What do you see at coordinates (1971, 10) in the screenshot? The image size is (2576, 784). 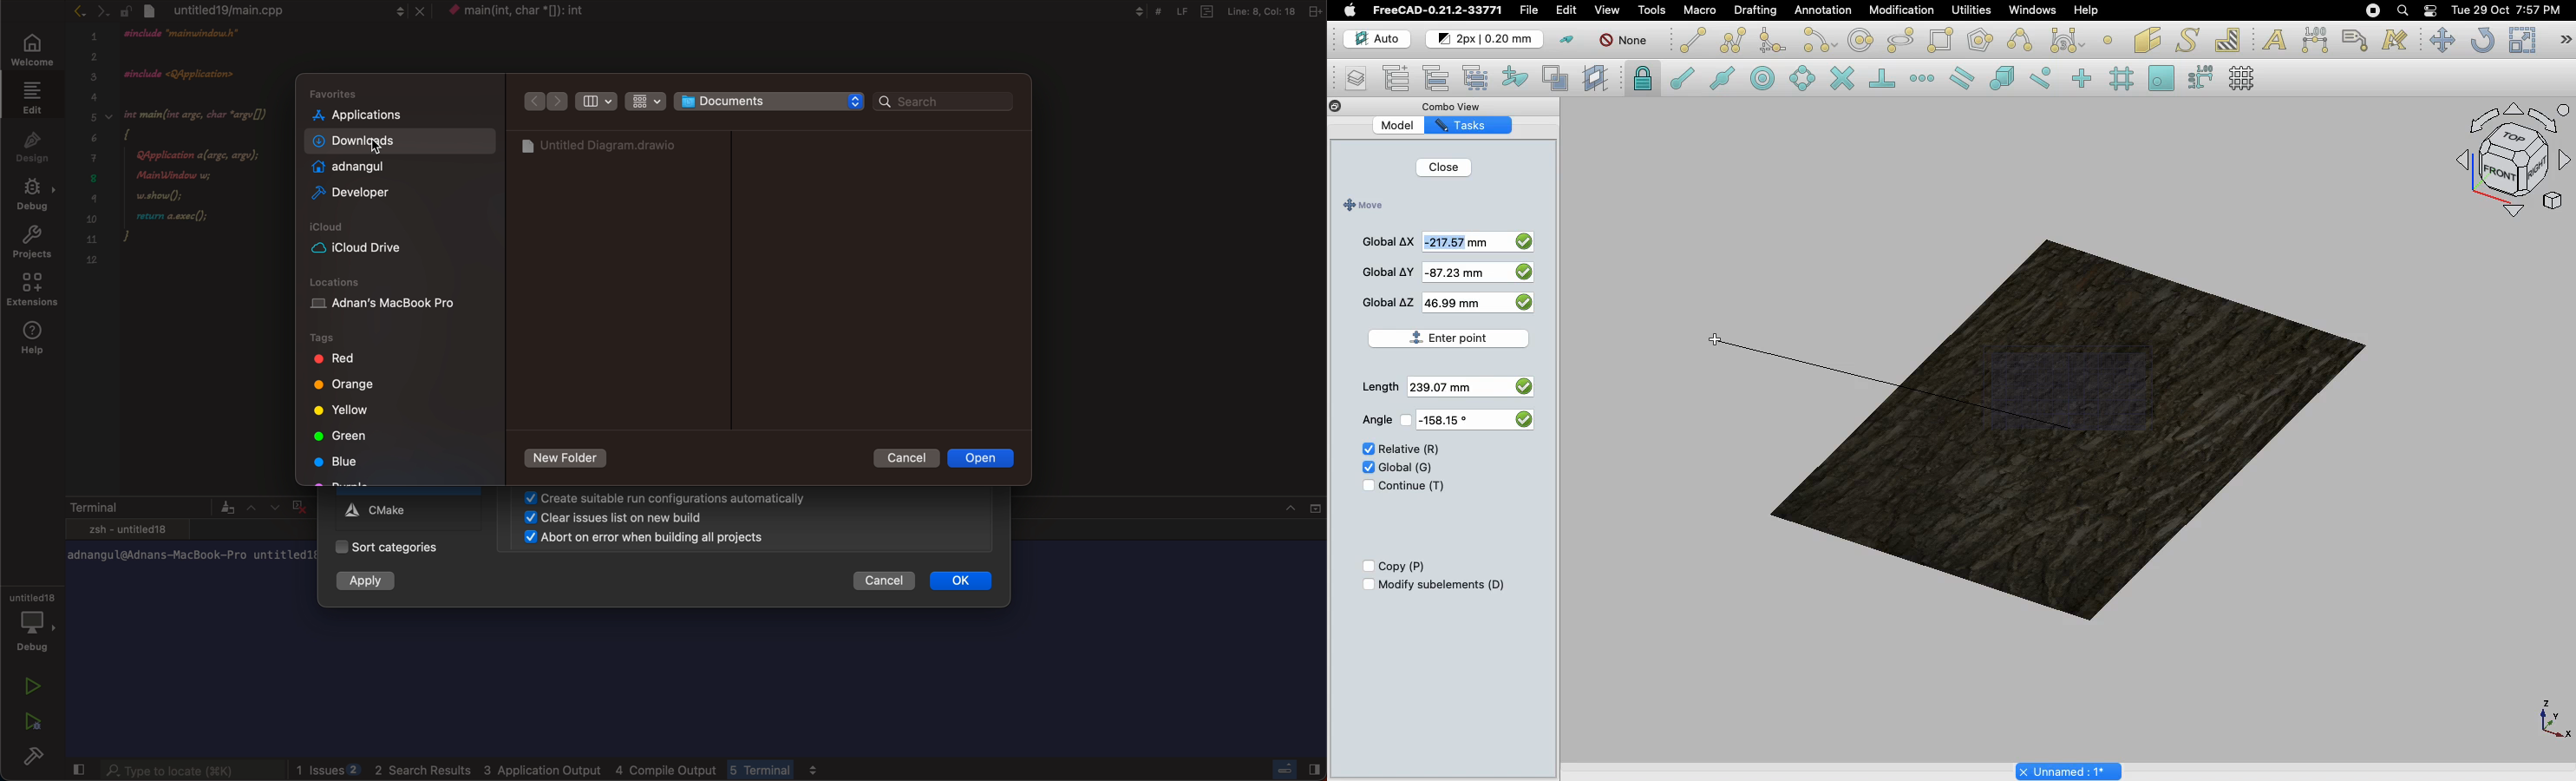 I see `Utilities` at bounding box center [1971, 10].